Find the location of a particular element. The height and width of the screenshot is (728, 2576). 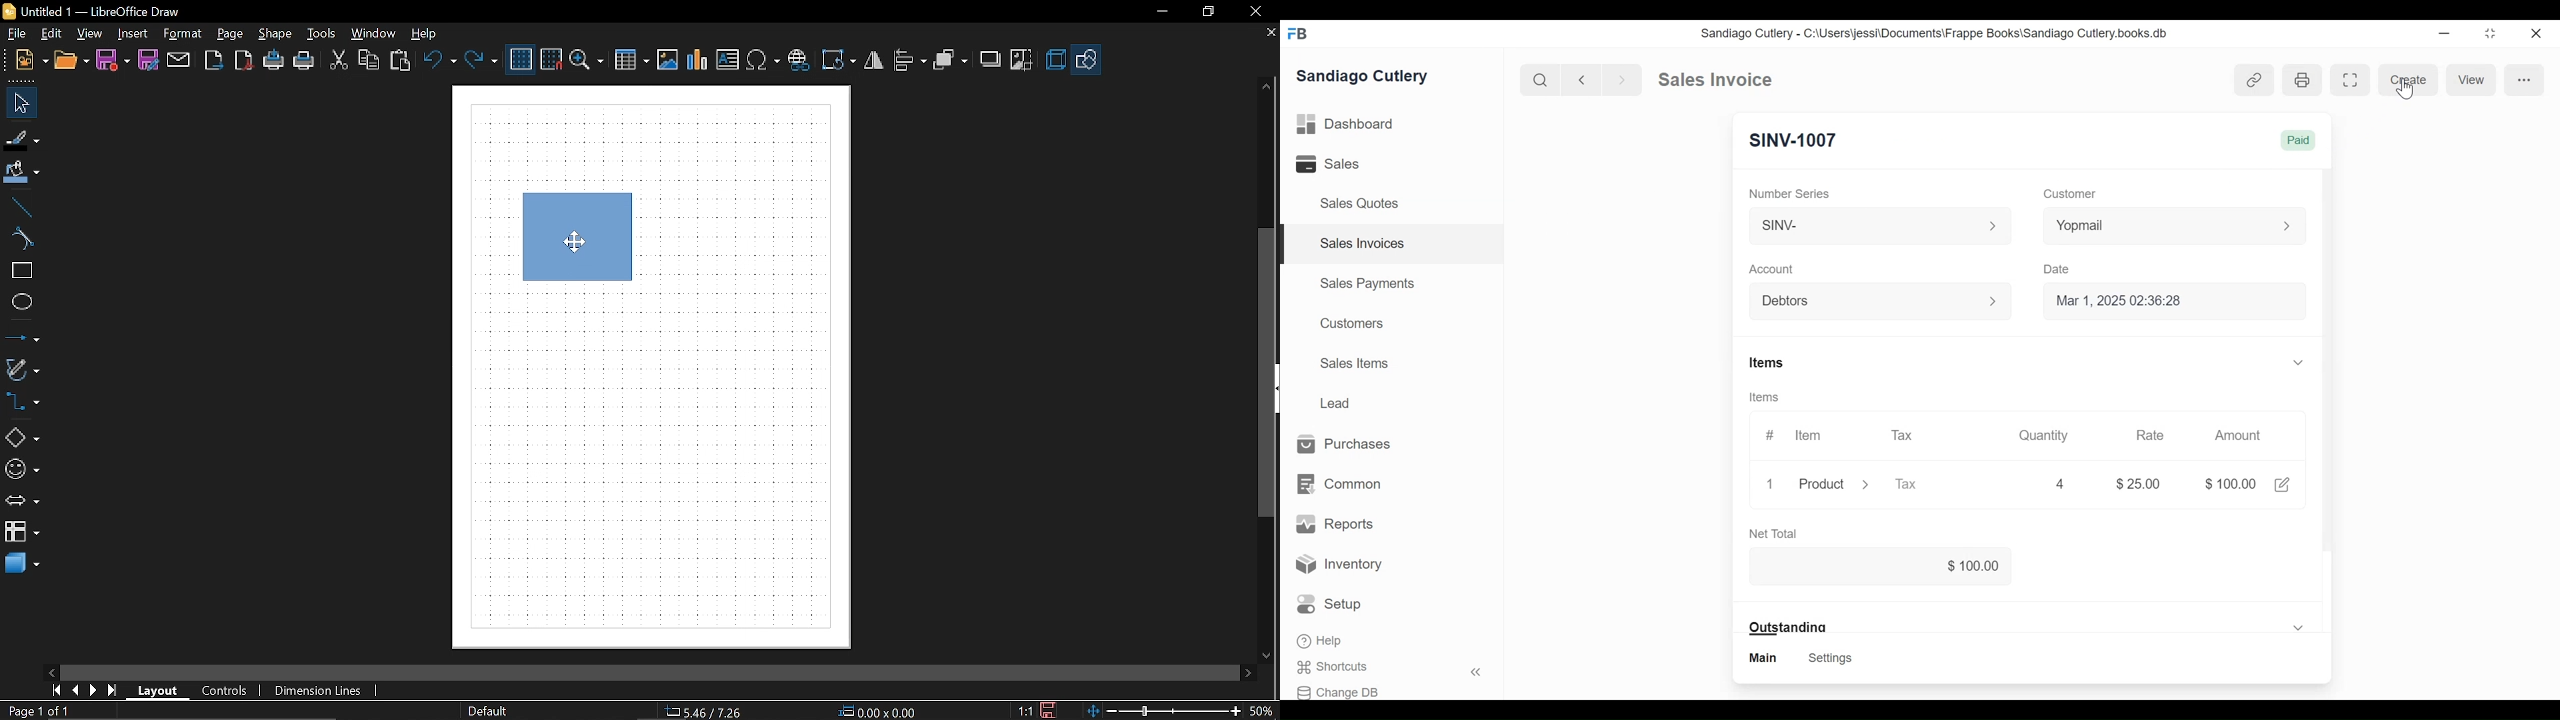

Vertical scrollbar is located at coordinates (1267, 372).